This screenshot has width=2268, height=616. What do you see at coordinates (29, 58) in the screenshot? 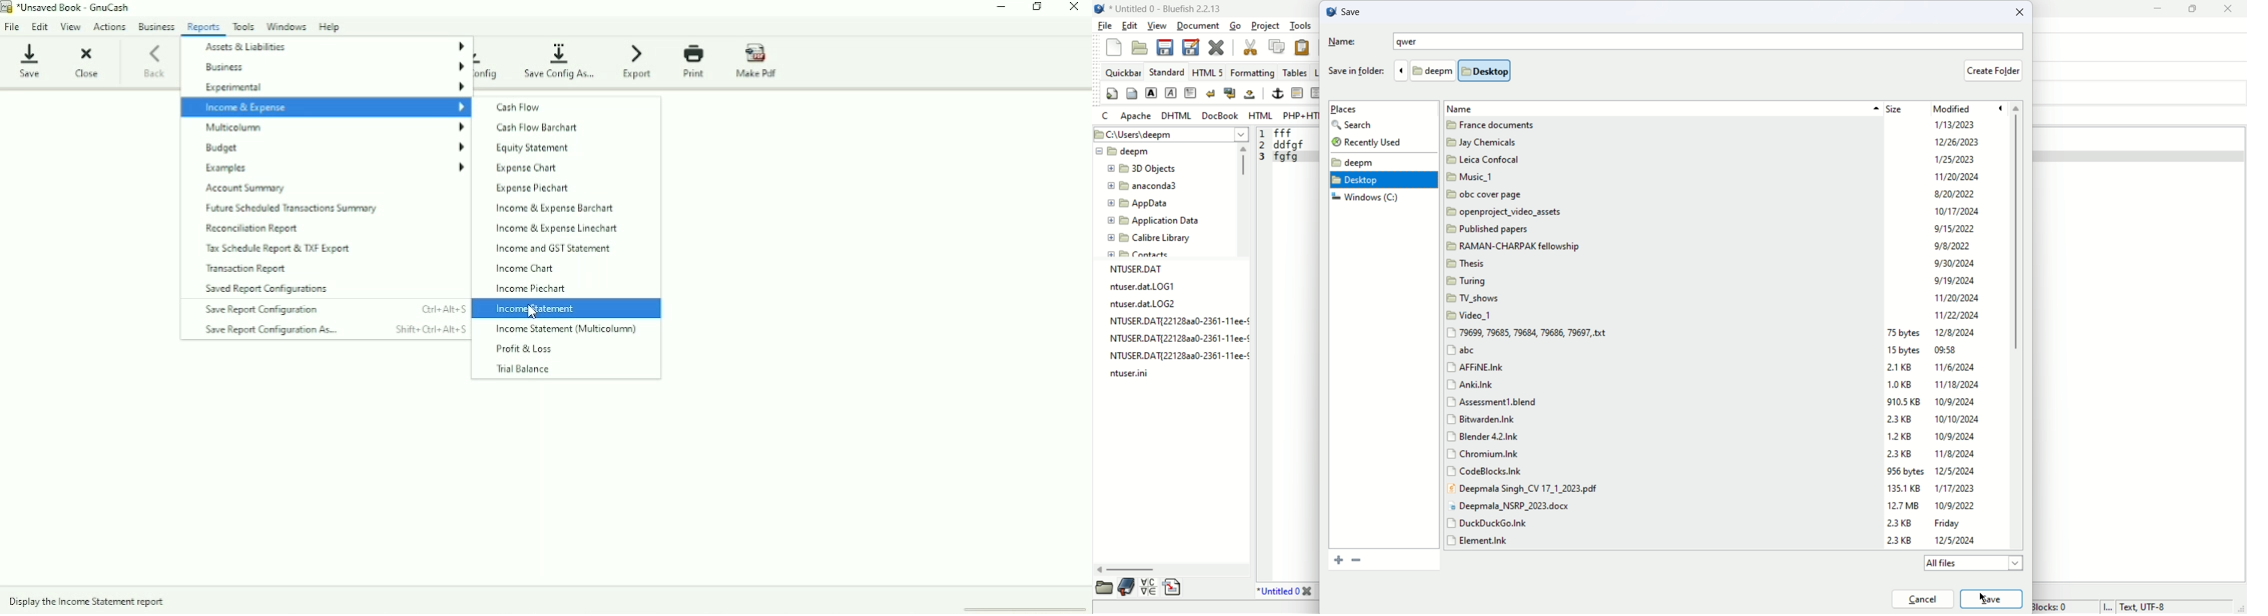
I see `Save` at bounding box center [29, 58].